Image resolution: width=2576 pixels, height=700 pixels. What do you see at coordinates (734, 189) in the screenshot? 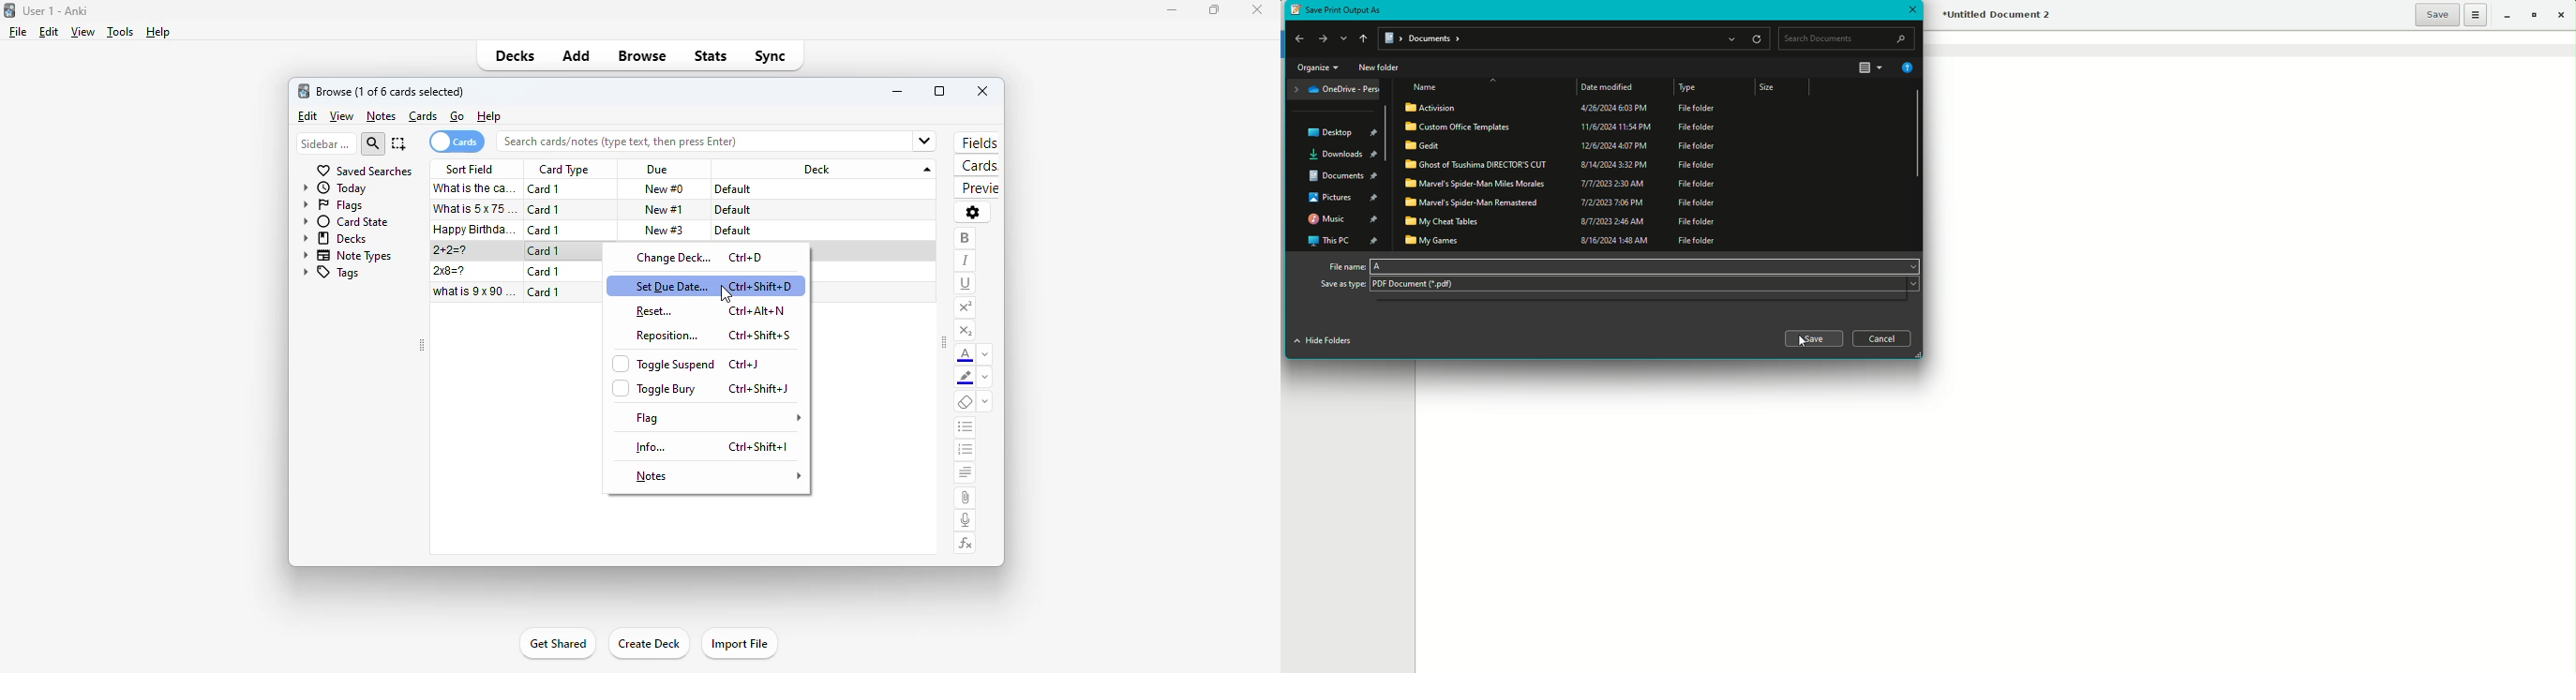
I see `default` at bounding box center [734, 189].